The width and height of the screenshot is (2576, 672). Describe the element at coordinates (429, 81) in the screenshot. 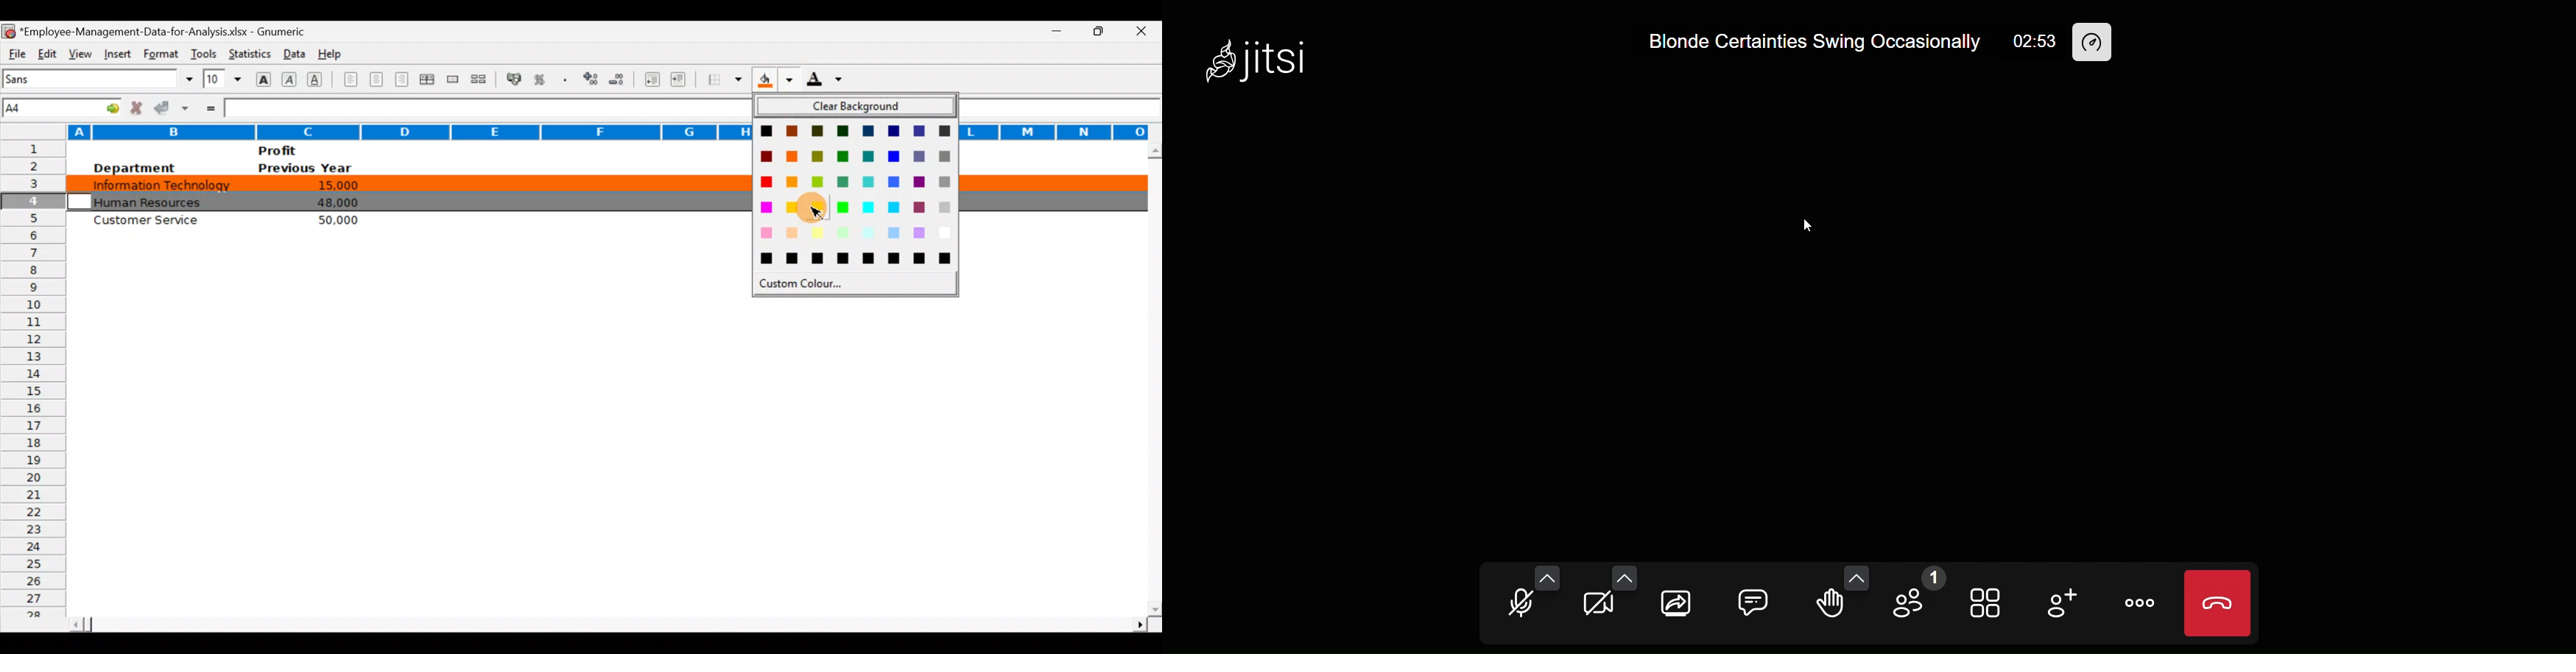

I see `Centre horizontally across the selection` at that location.